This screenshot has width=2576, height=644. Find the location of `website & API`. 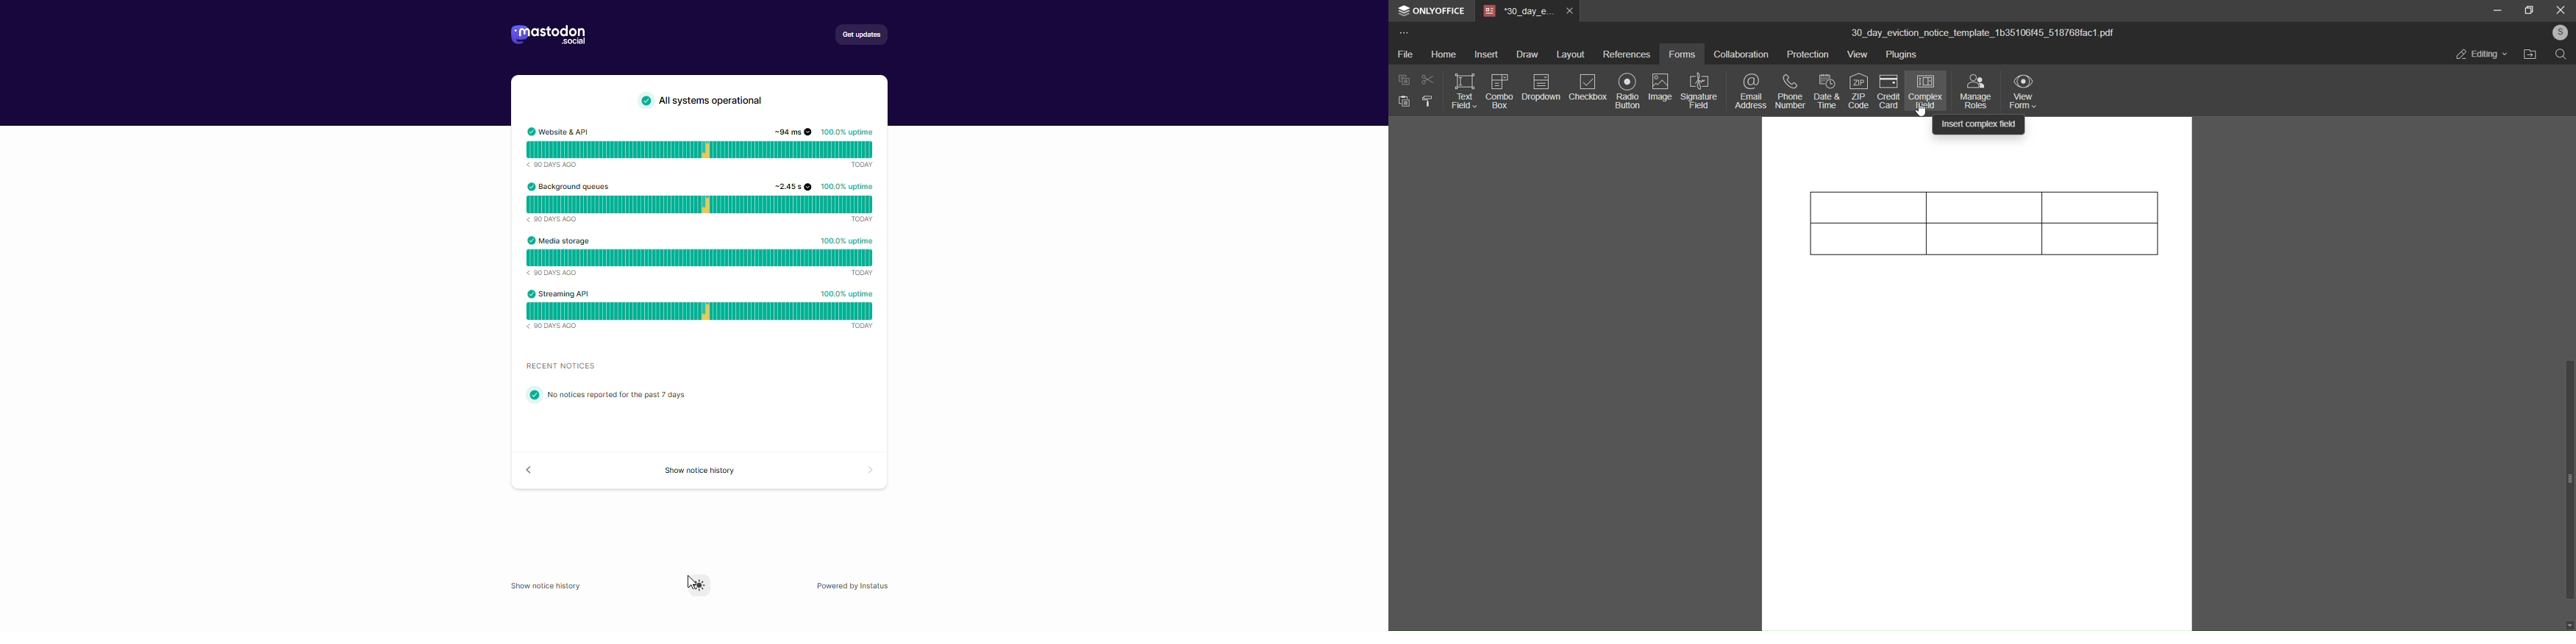

website & API is located at coordinates (701, 149).